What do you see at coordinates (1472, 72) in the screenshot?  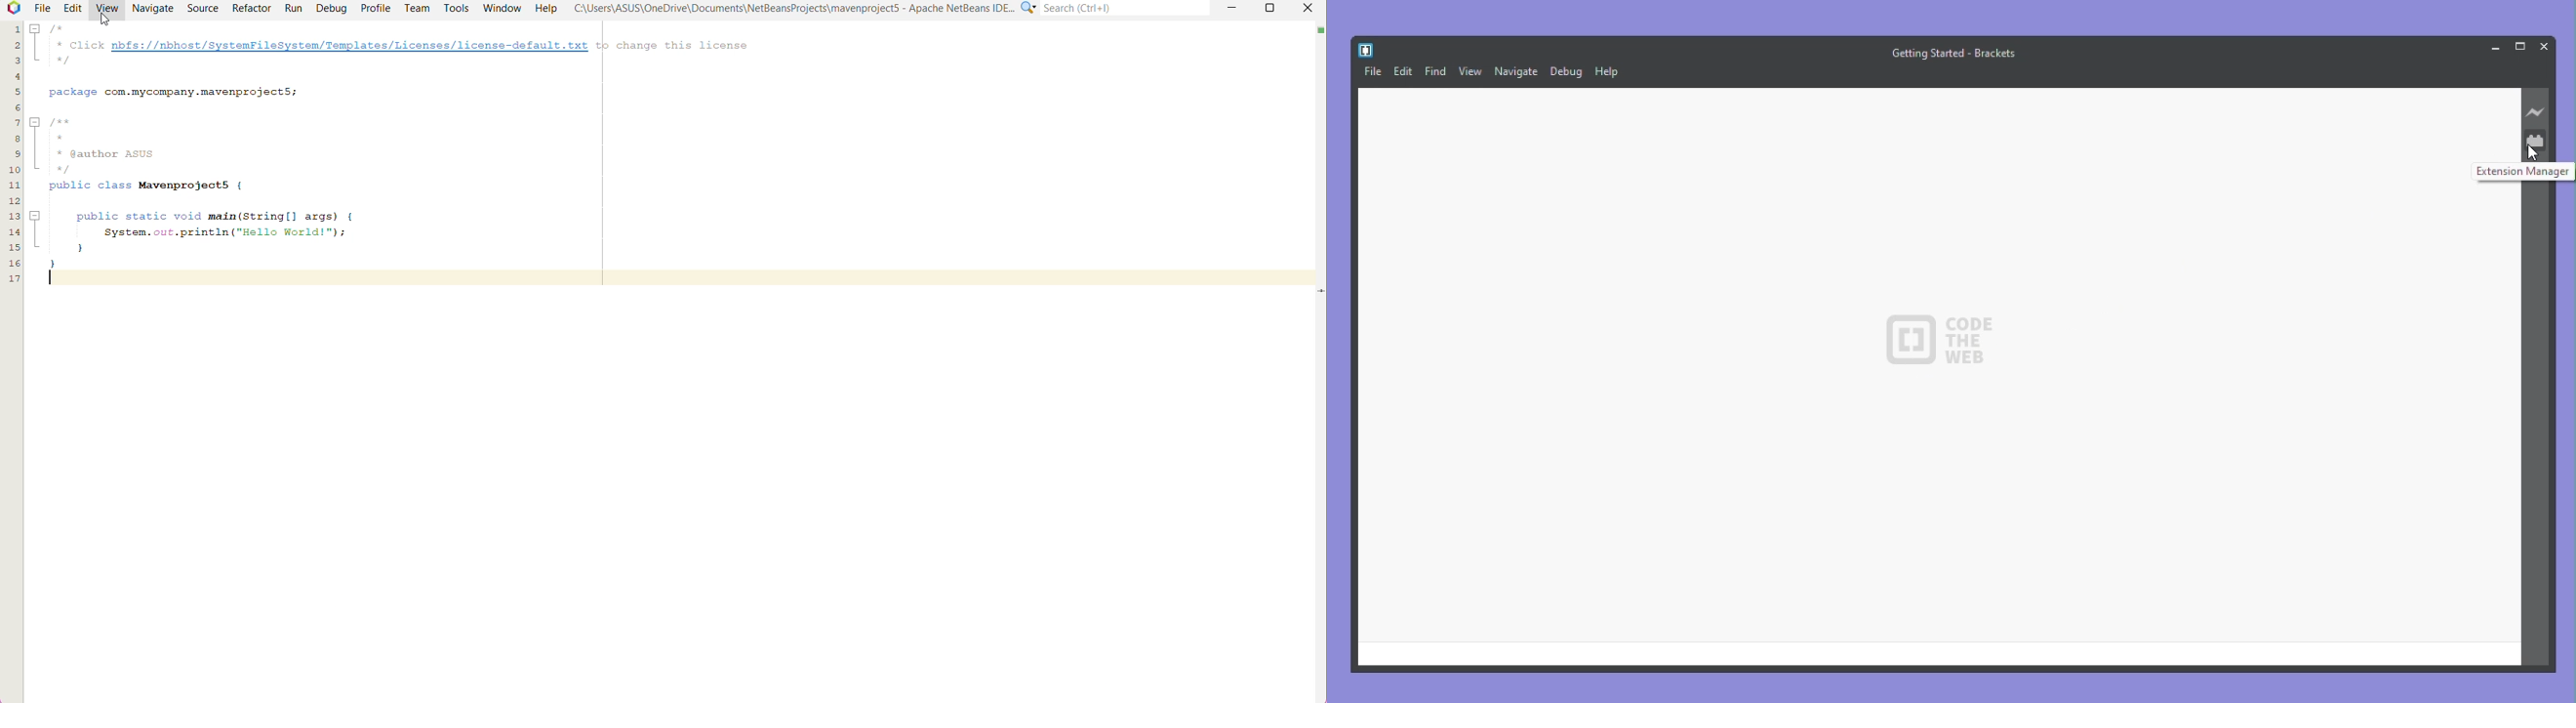 I see `view` at bounding box center [1472, 72].